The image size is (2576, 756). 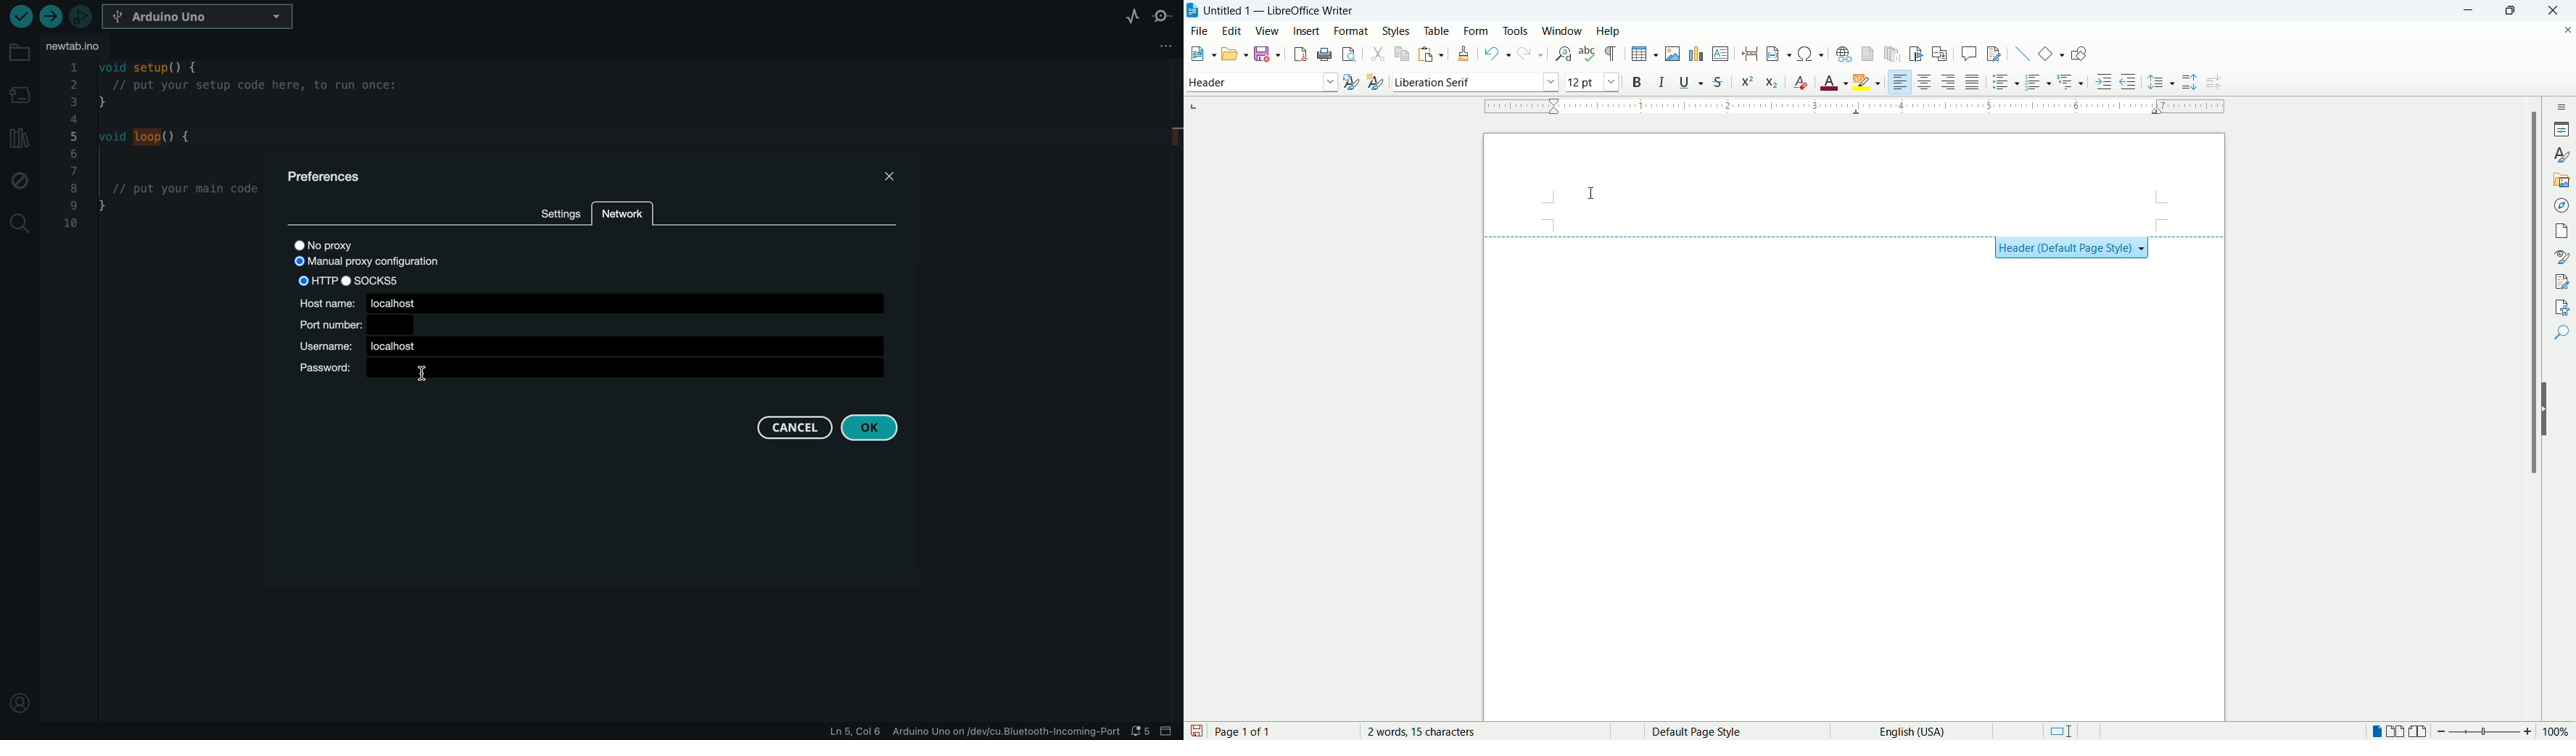 What do you see at coordinates (1645, 54) in the screenshot?
I see `insert table` at bounding box center [1645, 54].